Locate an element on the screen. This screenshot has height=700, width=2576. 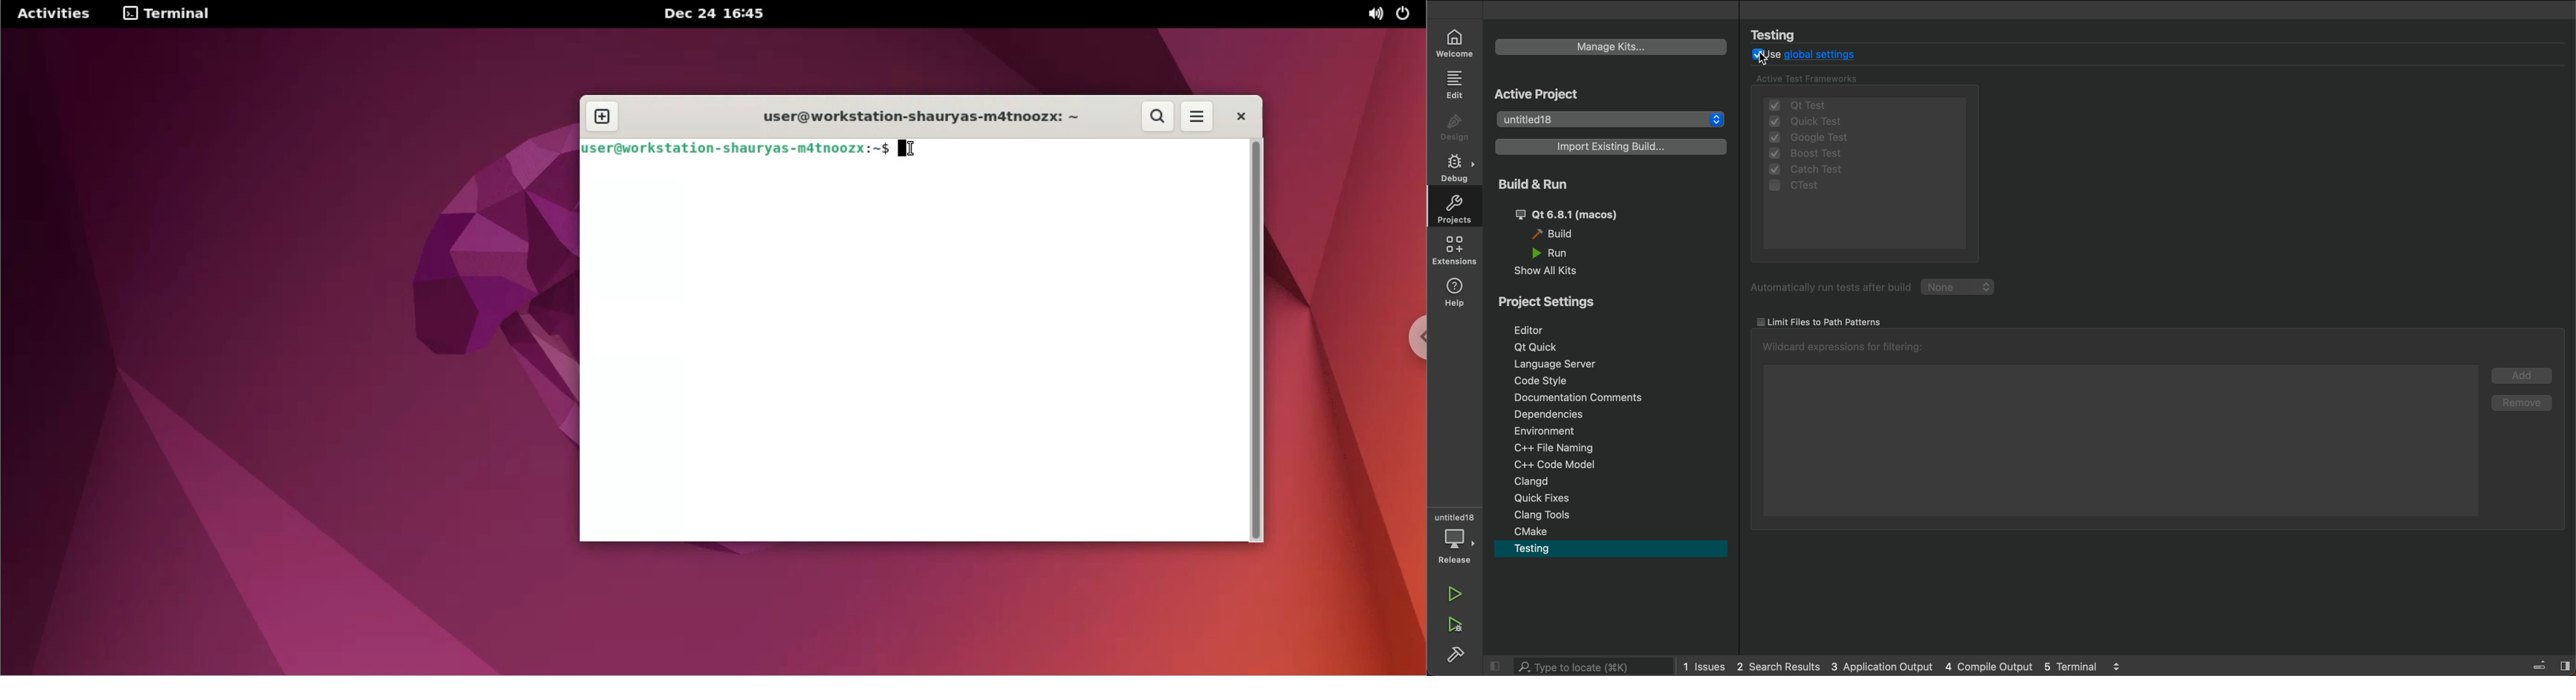
buikd is located at coordinates (1453, 654).